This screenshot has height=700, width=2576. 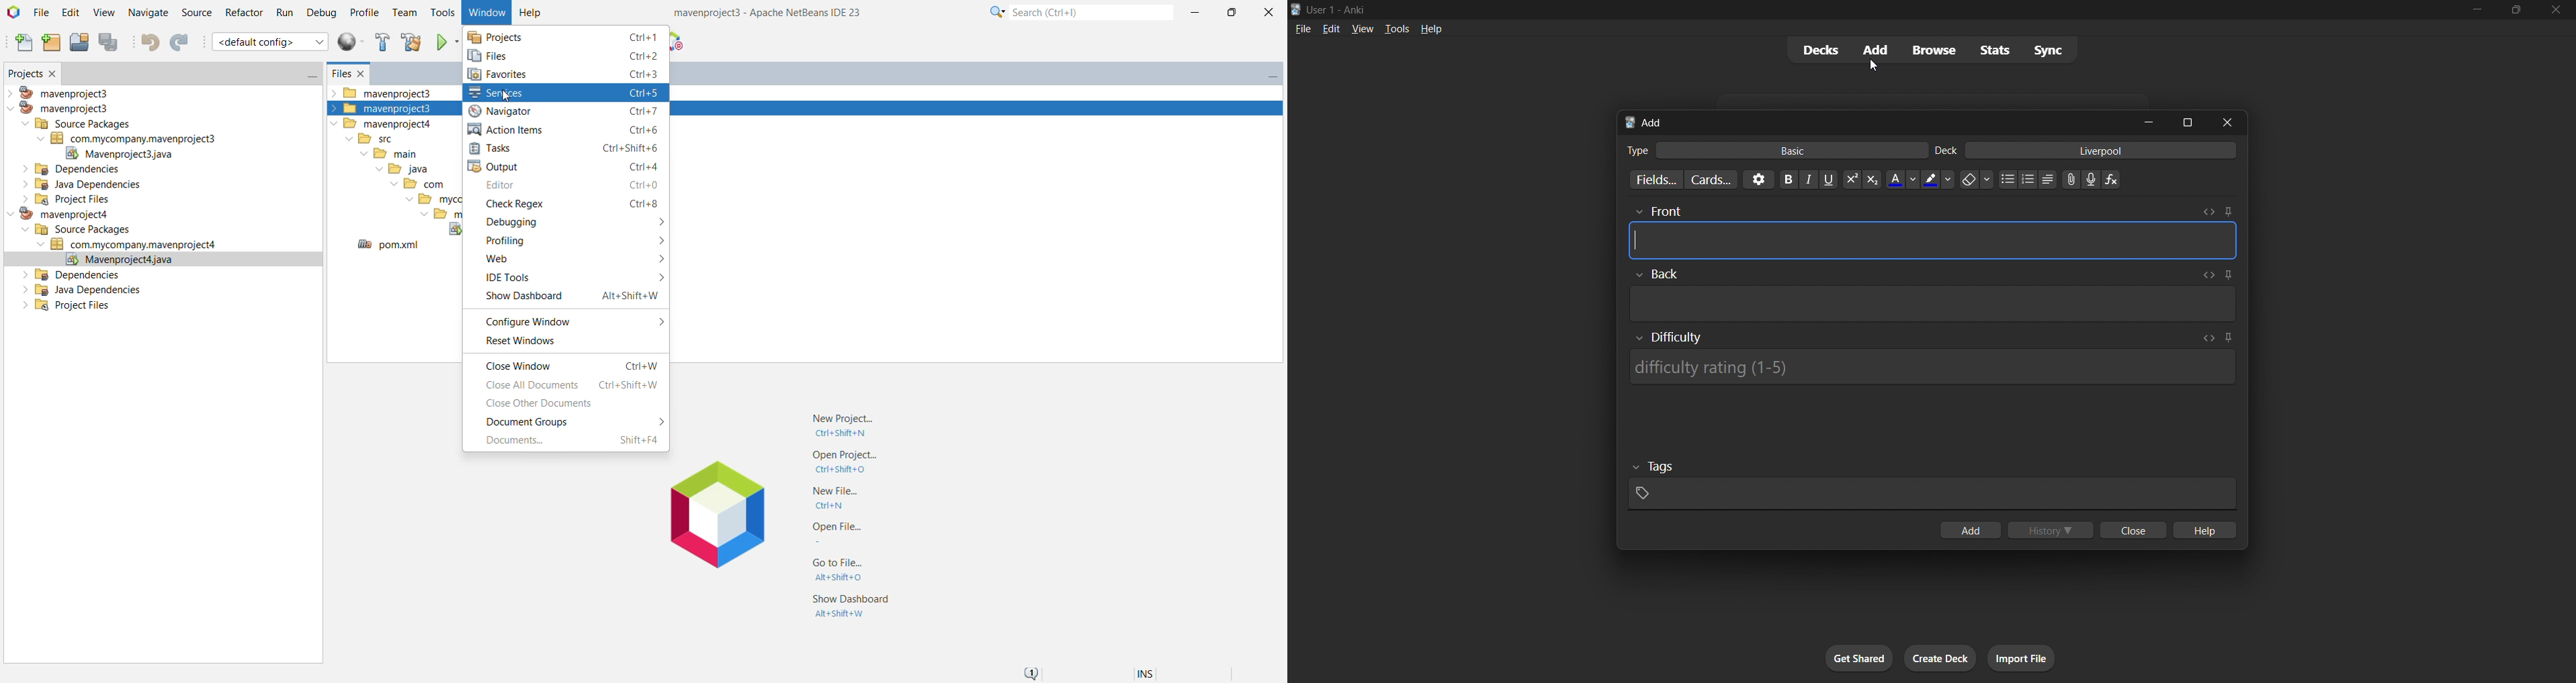 What do you see at coordinates (2206, 531) in the screenshot?
I see `hlep` at bounding box center [2206, 531].